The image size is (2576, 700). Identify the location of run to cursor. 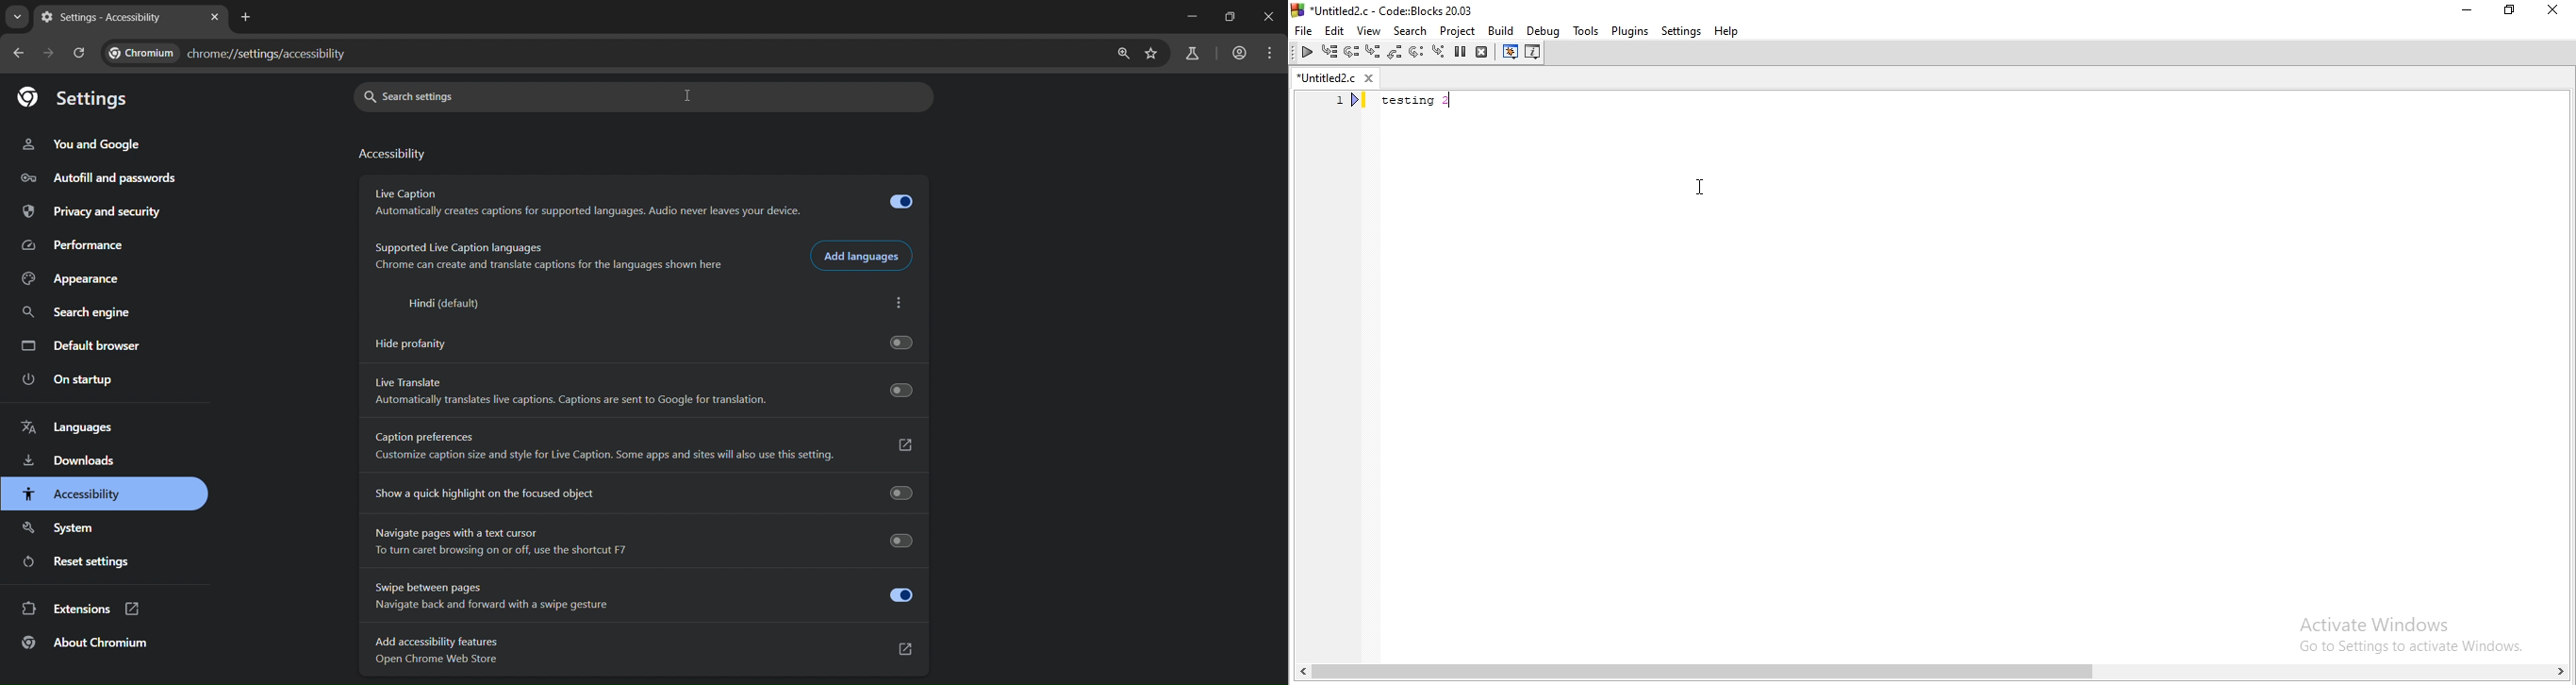
(1328, 51).